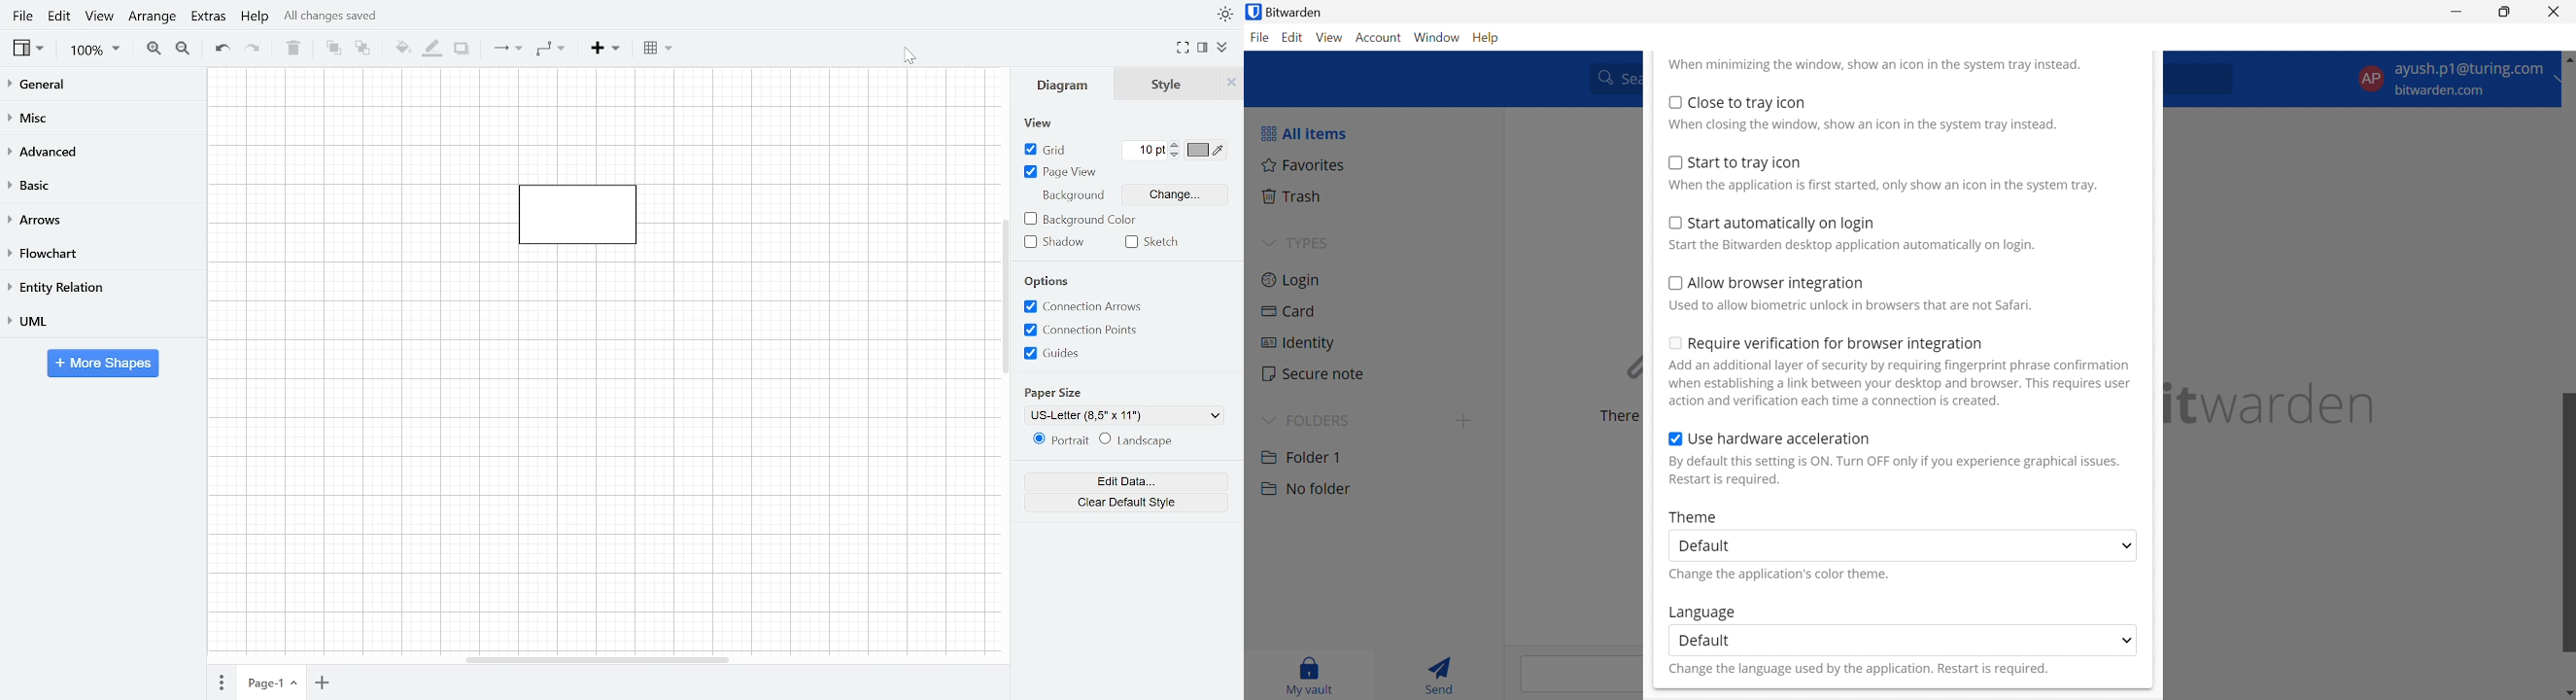  I want to click on Table, so click(661, 49).